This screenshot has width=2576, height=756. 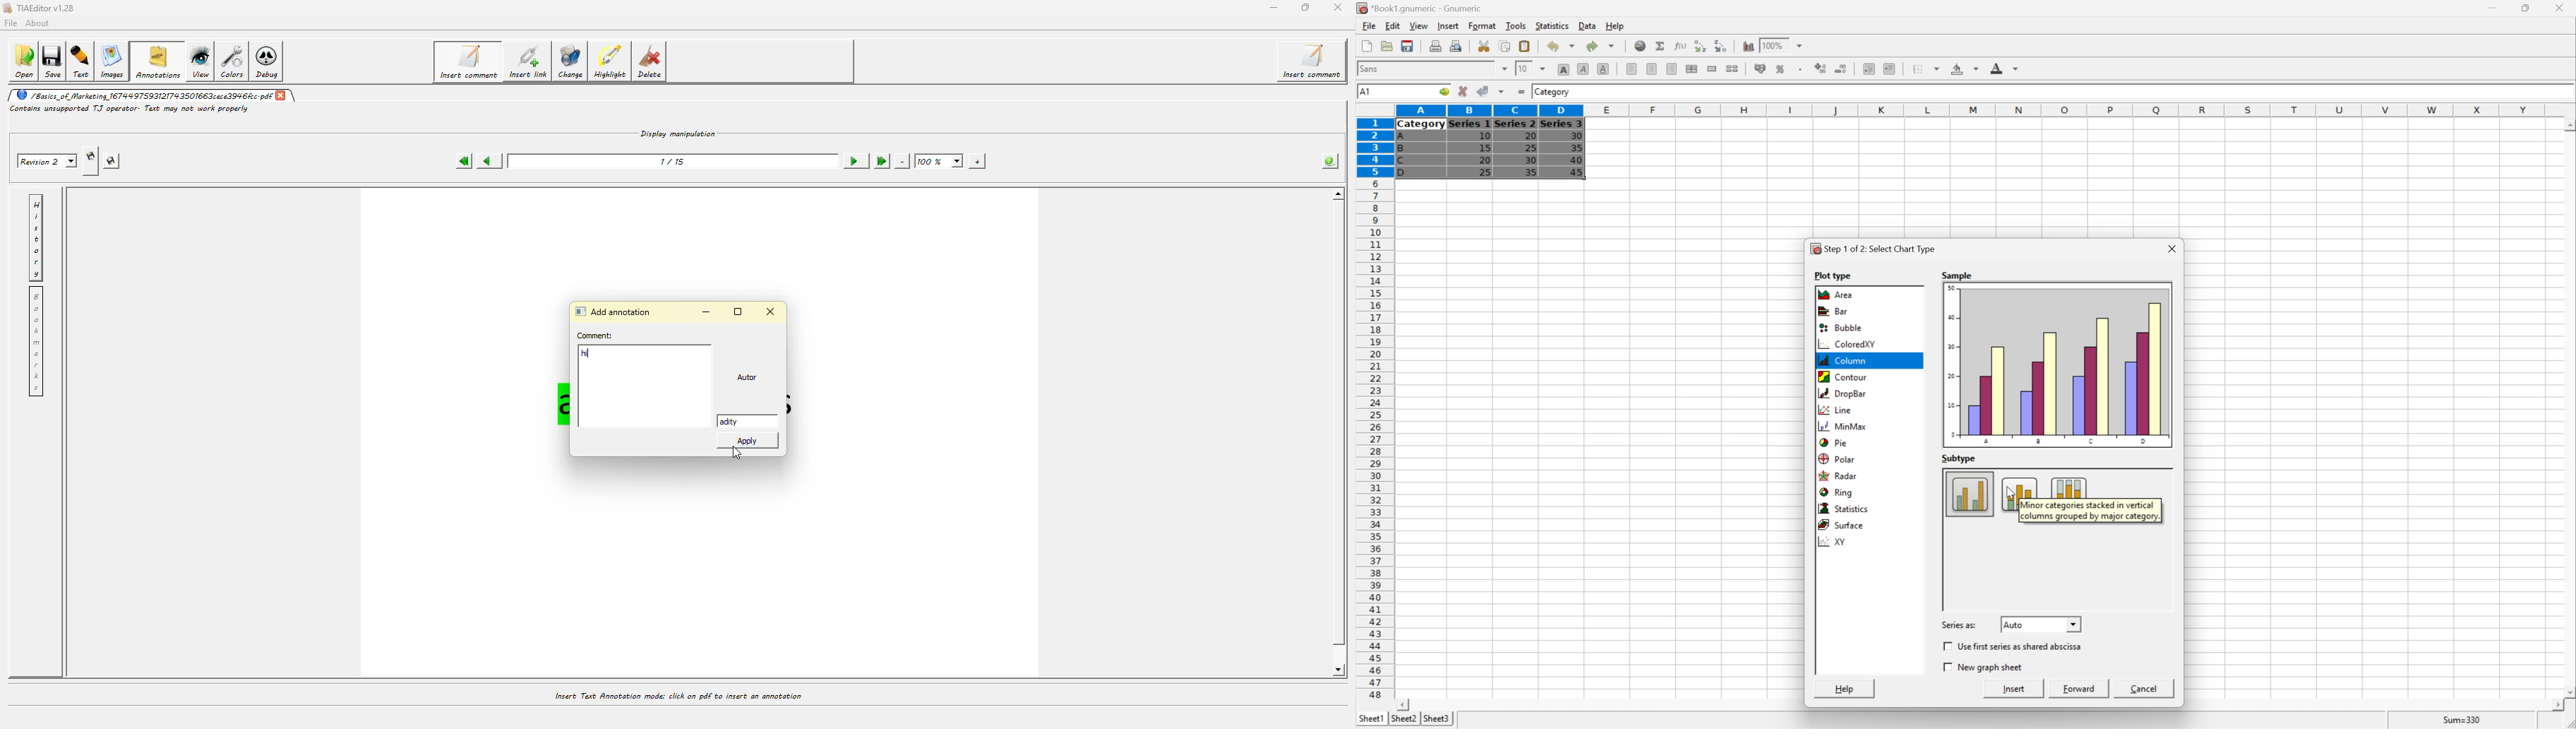 What do you see at coordinates (1553, 26) in the screenshot?
I see `Statistics` at bounding box center [1553, 26].